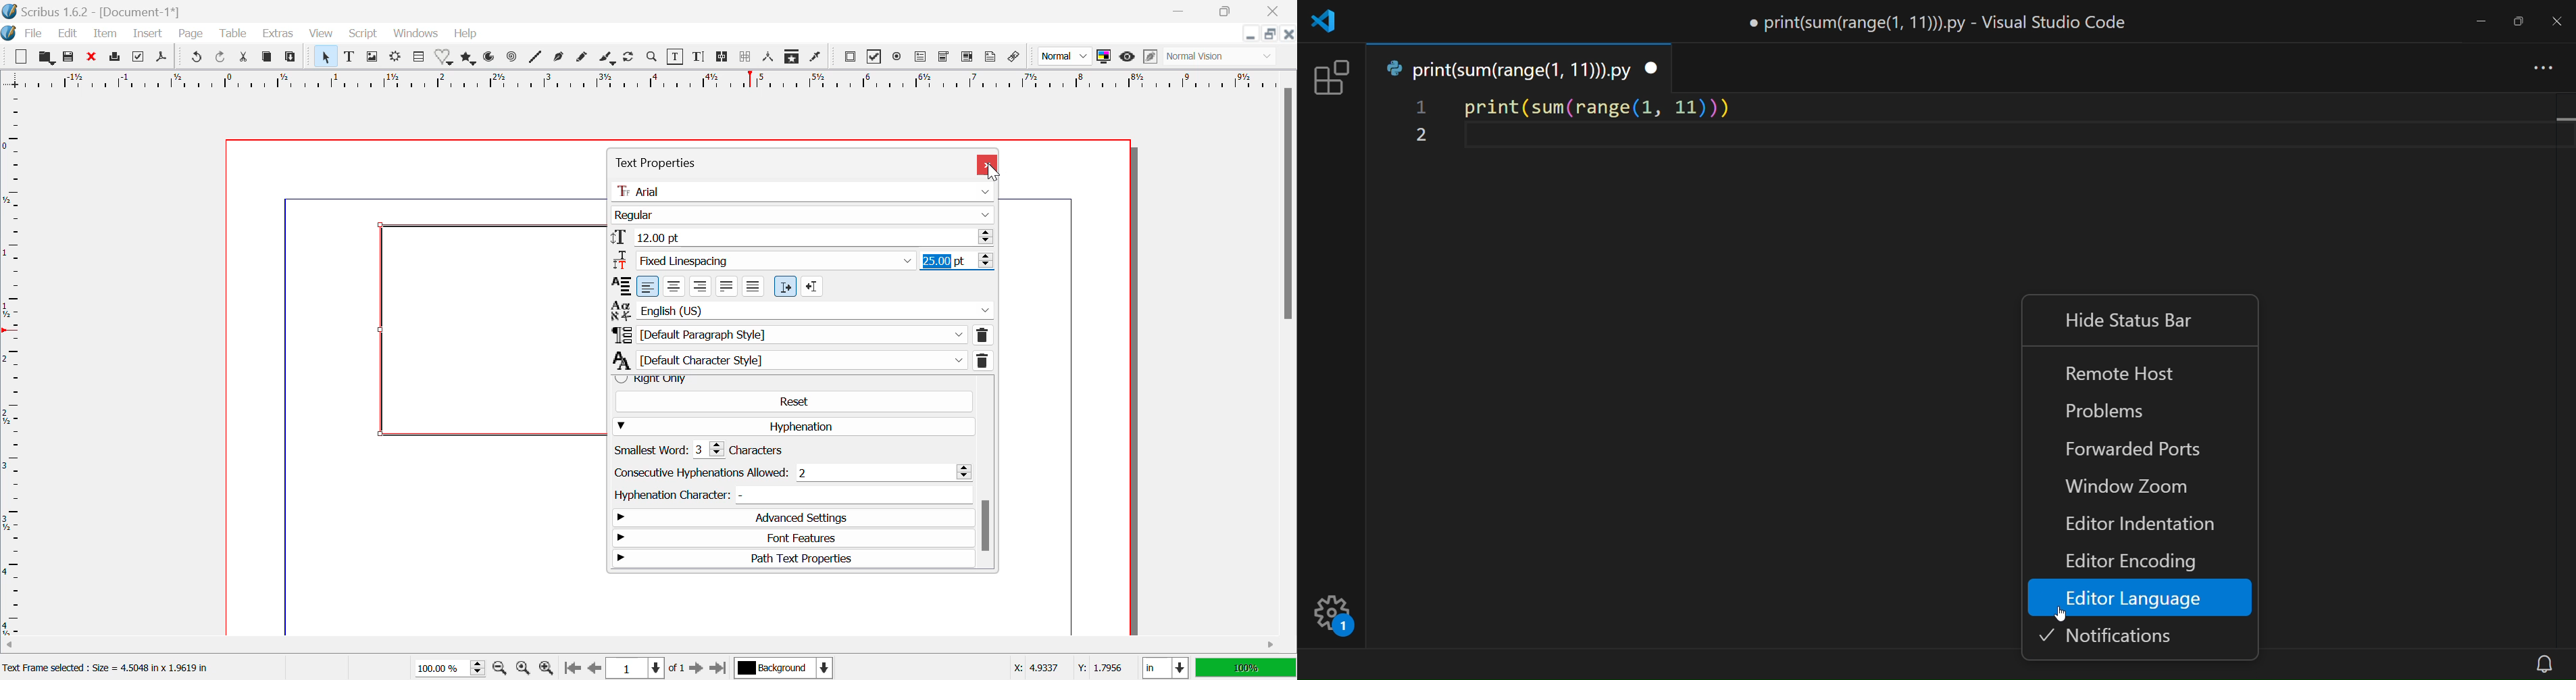 The width and height of the screenshot is (2576, 700). Describe the element at coordinates (766, 262) in the screenshot. I see `FixedLinespacing` at that location.